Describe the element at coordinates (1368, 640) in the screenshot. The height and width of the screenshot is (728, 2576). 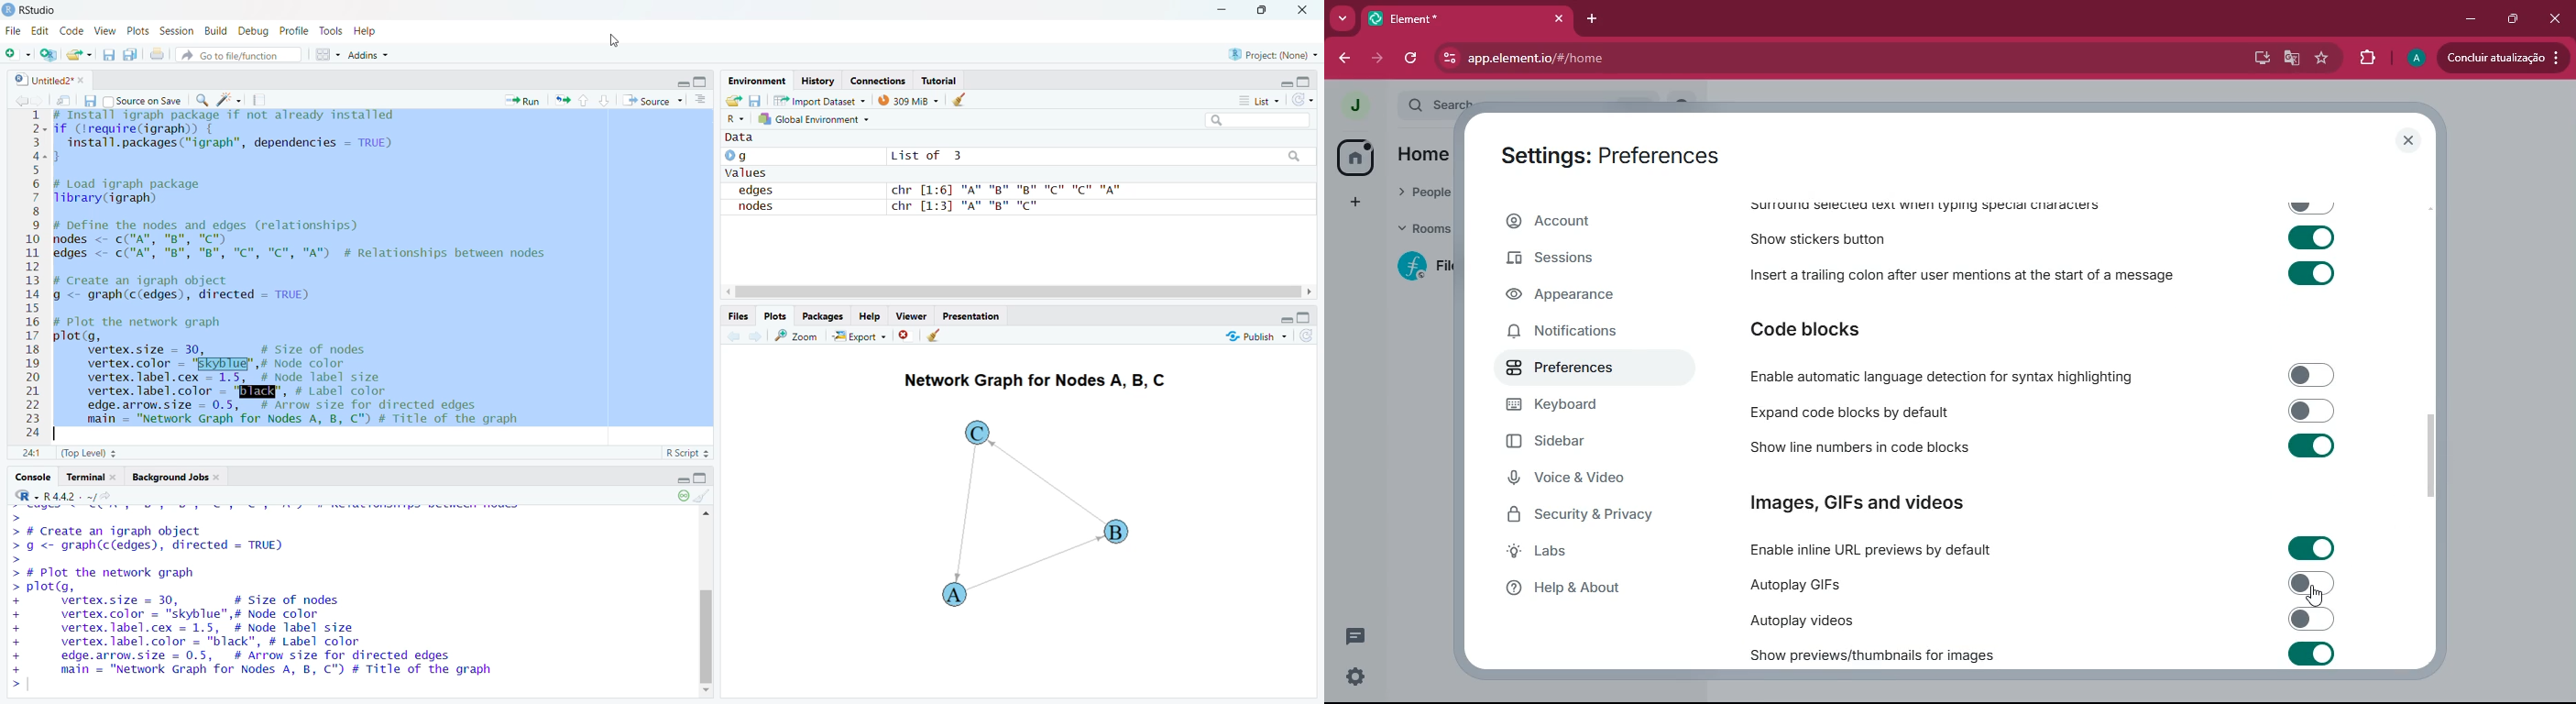
I see `comments ` at that location.